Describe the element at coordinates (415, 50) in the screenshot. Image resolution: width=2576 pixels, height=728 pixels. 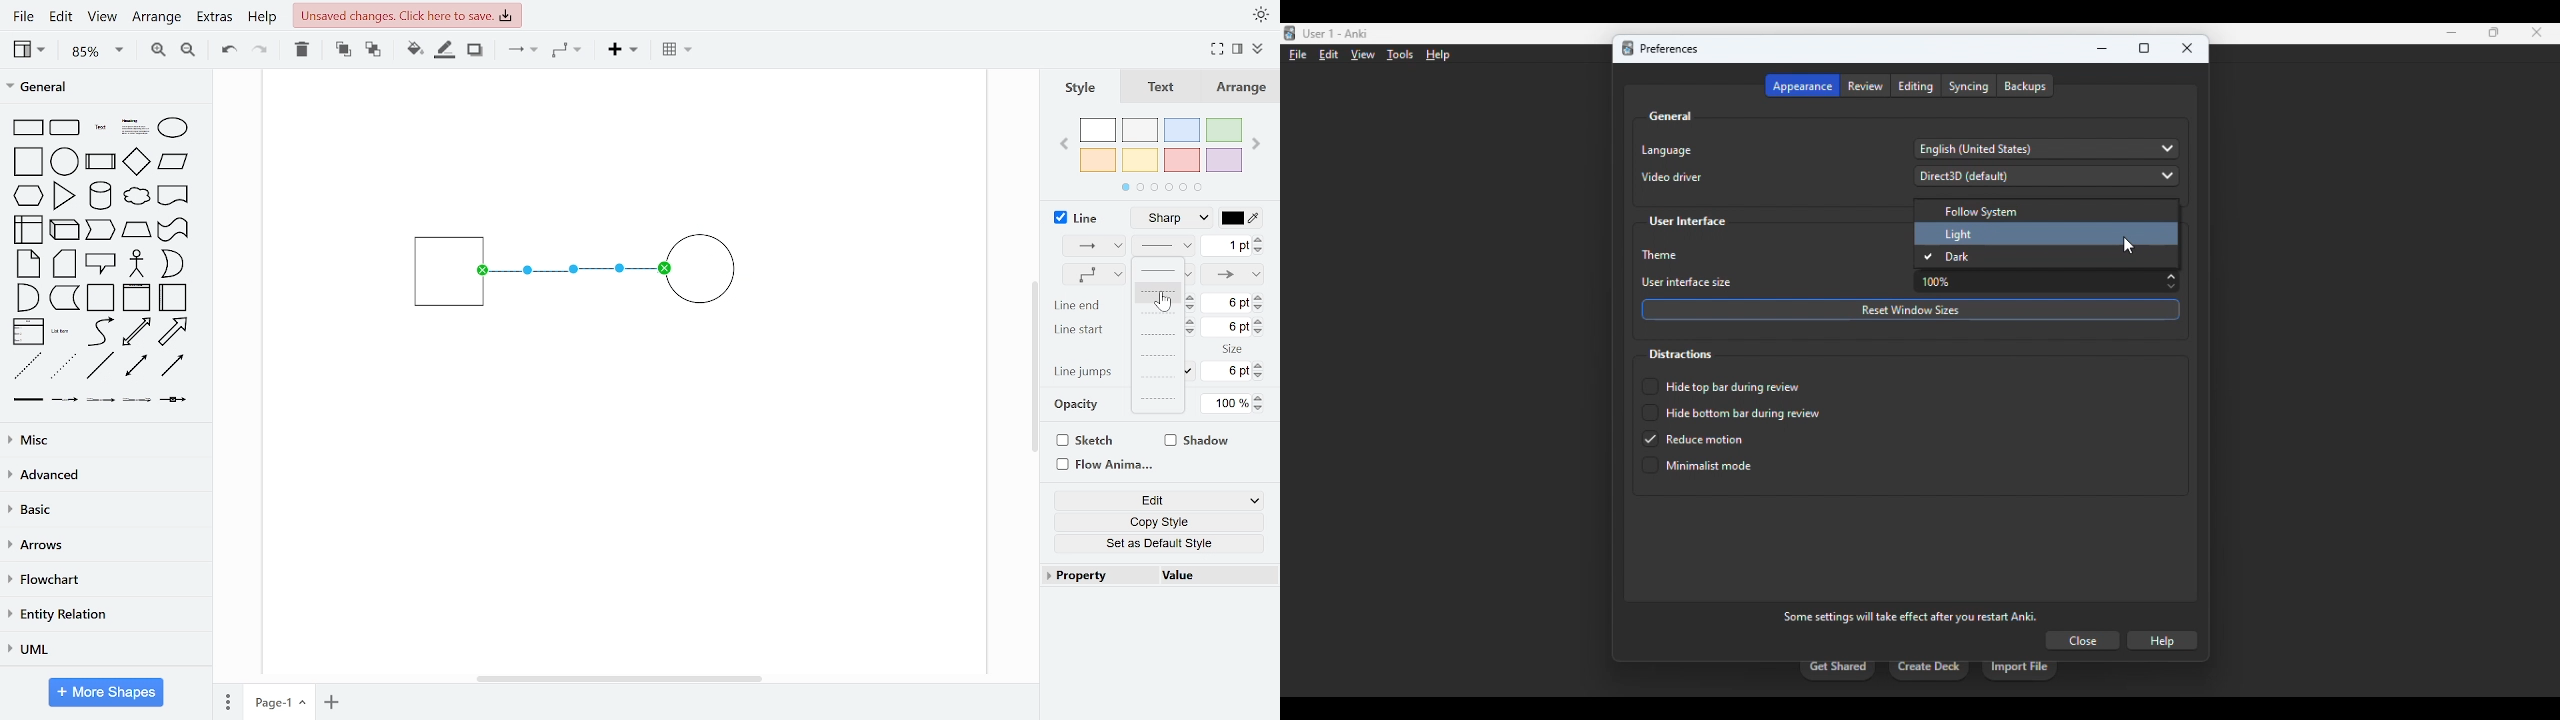
I see `fill color` at that location.